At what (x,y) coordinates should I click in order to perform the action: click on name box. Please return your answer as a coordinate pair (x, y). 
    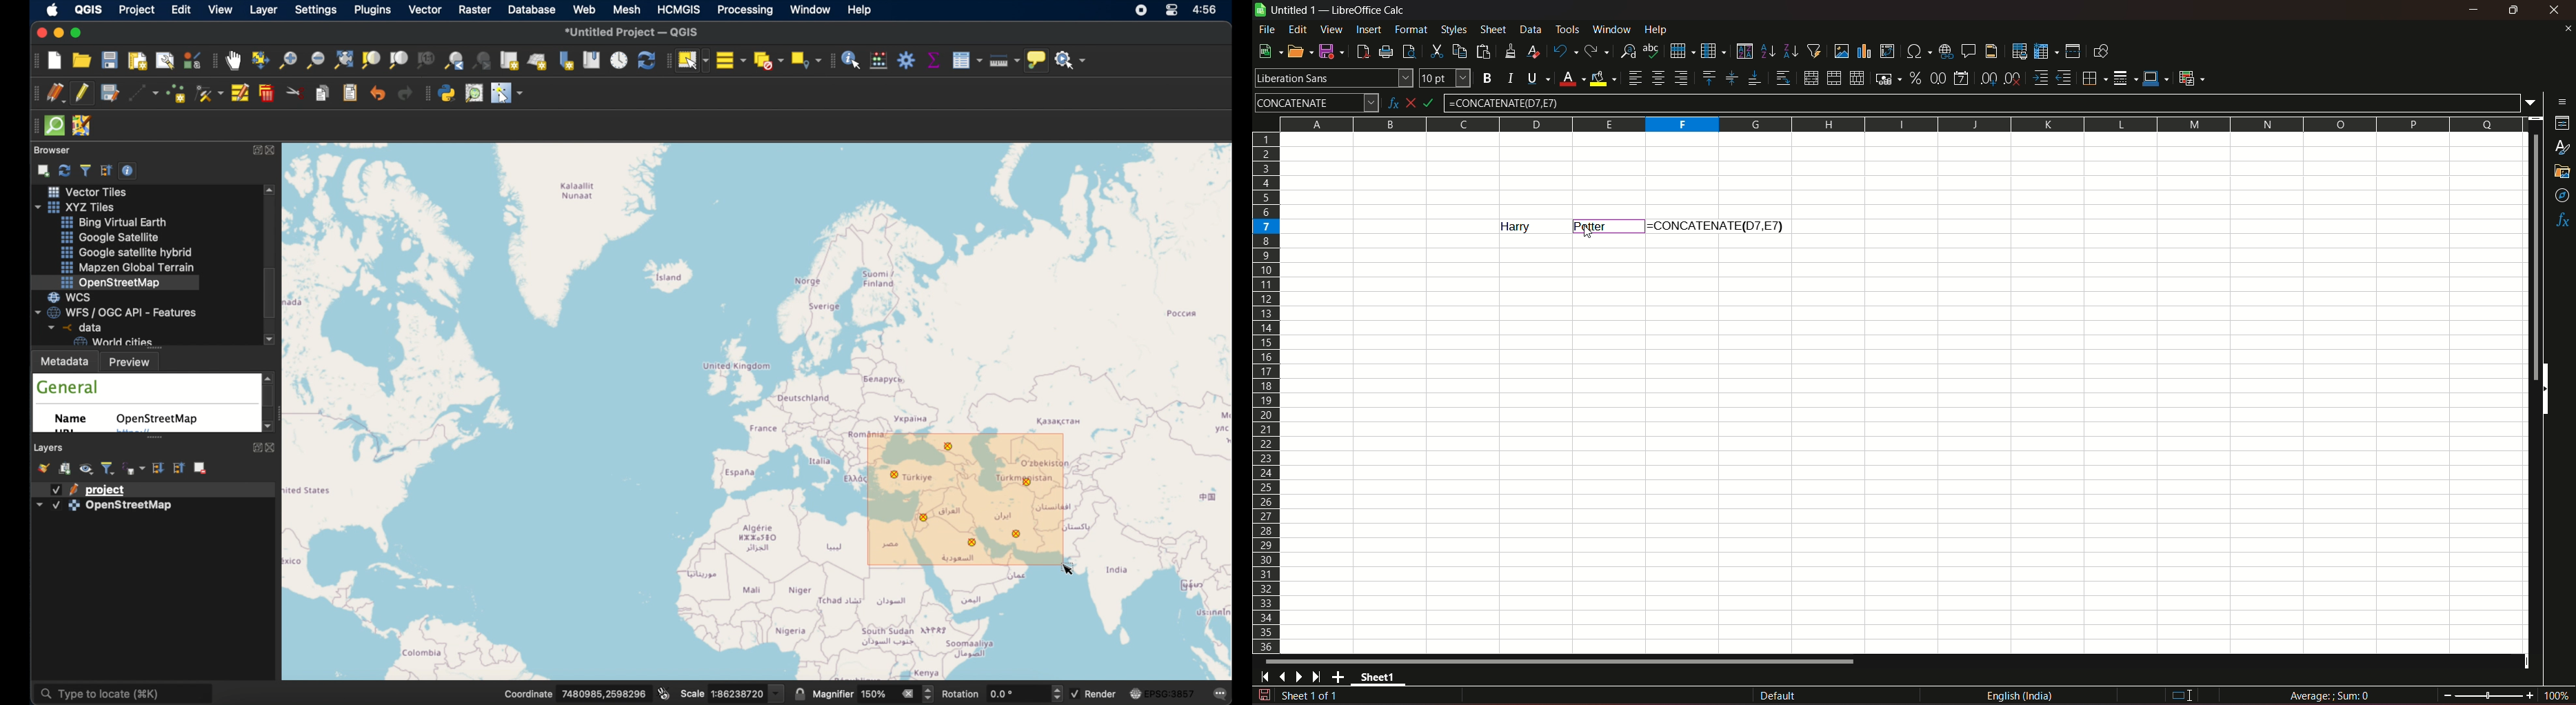
    Looking at the image, I should click on (1317, 101).